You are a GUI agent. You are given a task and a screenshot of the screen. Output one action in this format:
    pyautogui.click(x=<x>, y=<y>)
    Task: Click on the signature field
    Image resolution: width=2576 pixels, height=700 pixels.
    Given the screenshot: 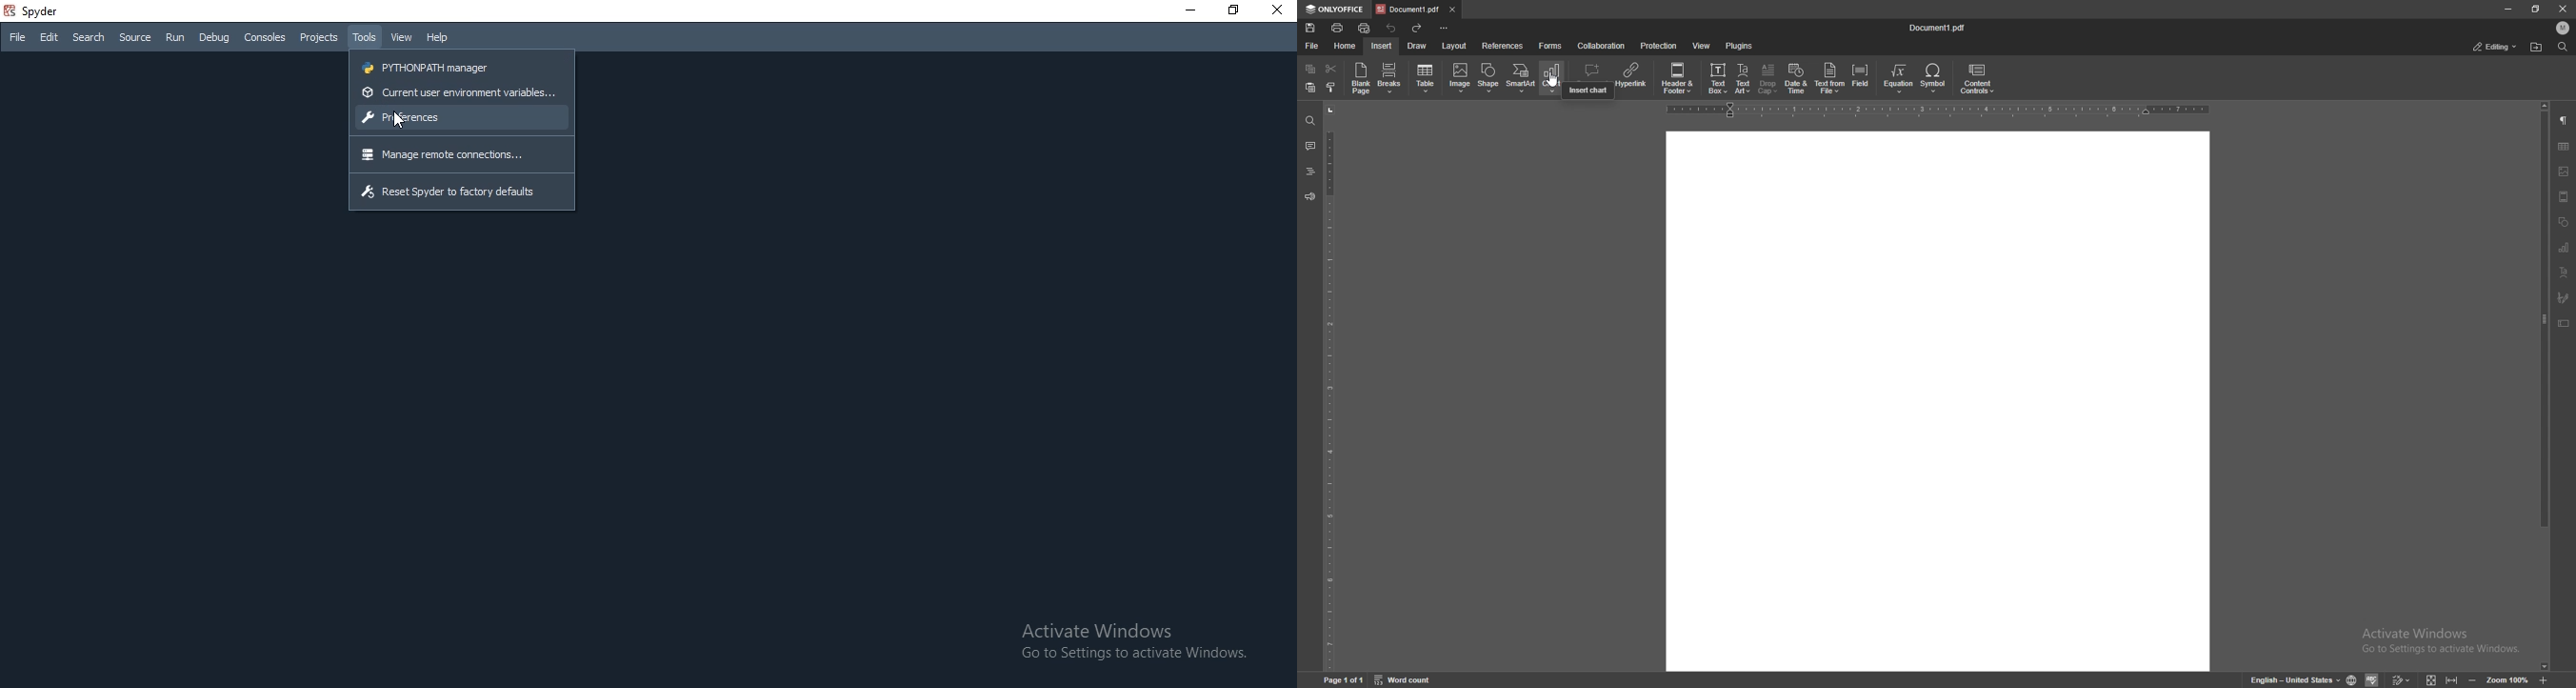 What is the action you would take?
    pyautogui.click(x=2563, y=298)
    